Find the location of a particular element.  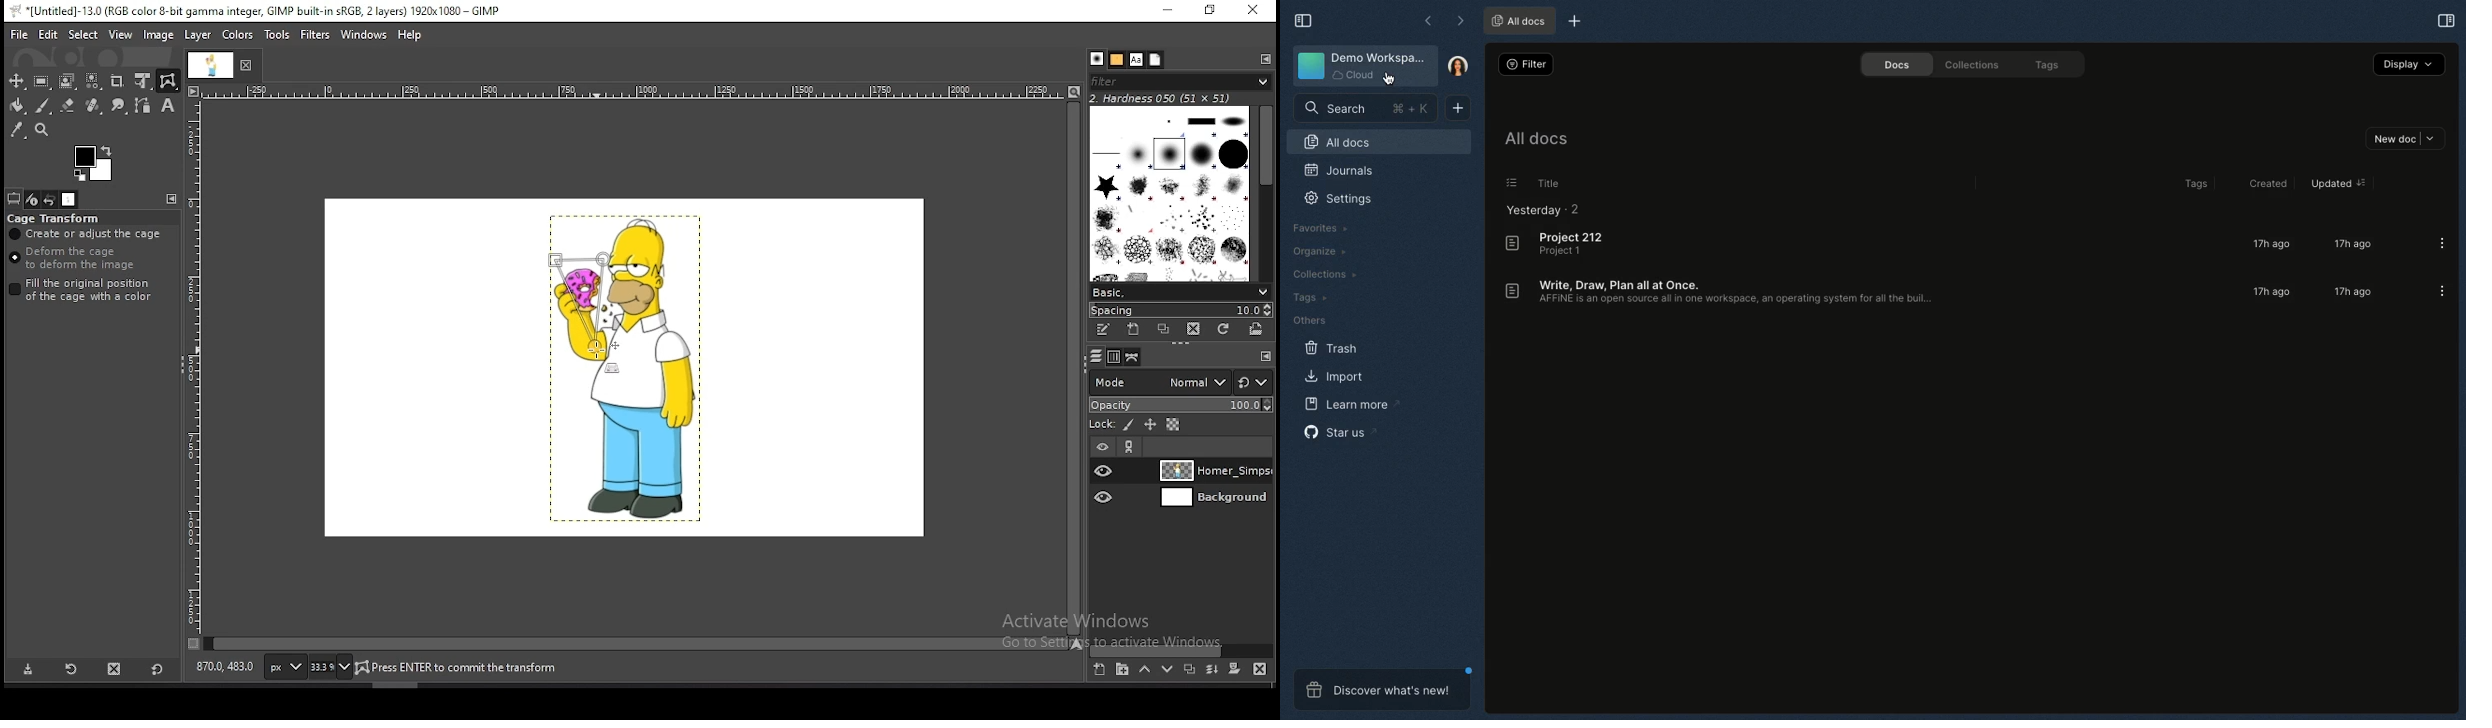

*[untitled]-13.0 (rgb color 8-bit gamma integer, gimp built-in sRGB, 2 layers) 1920x1080 - gimp is located at coordinates (261, 11).